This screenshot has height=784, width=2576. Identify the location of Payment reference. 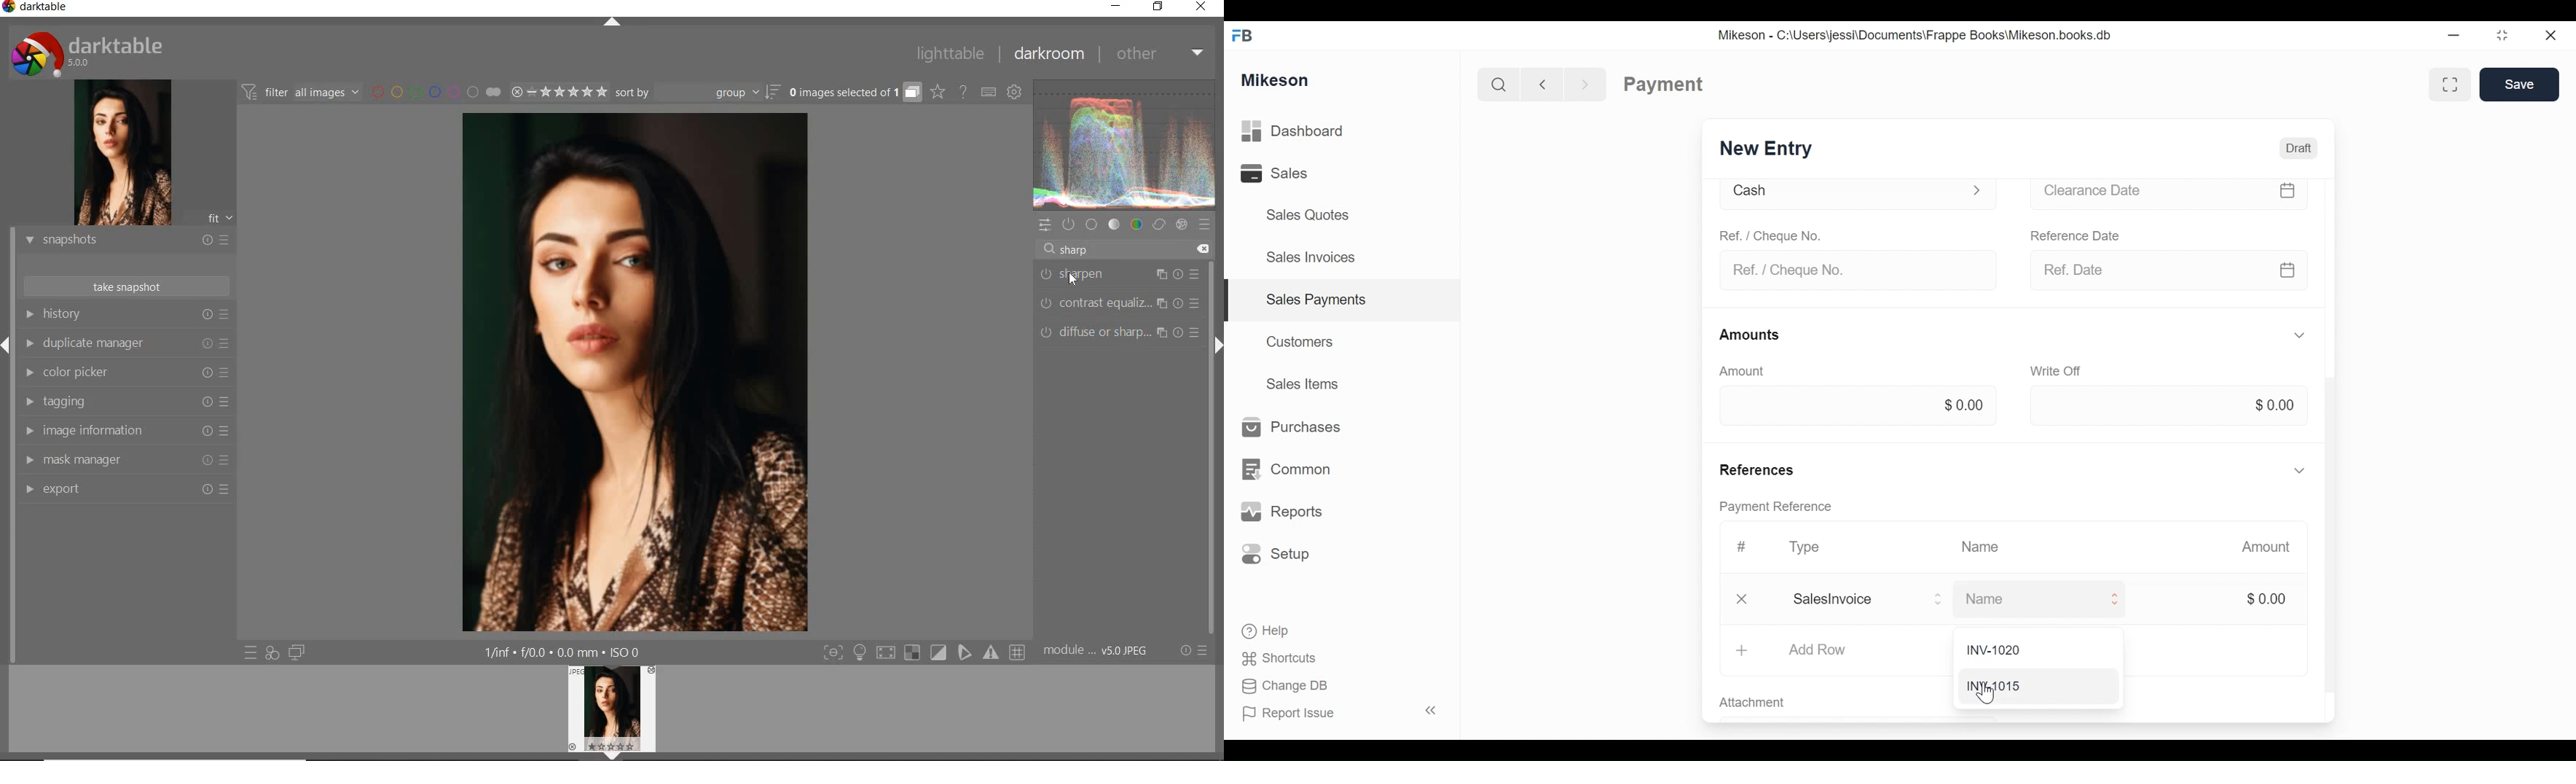
(1780, 508).